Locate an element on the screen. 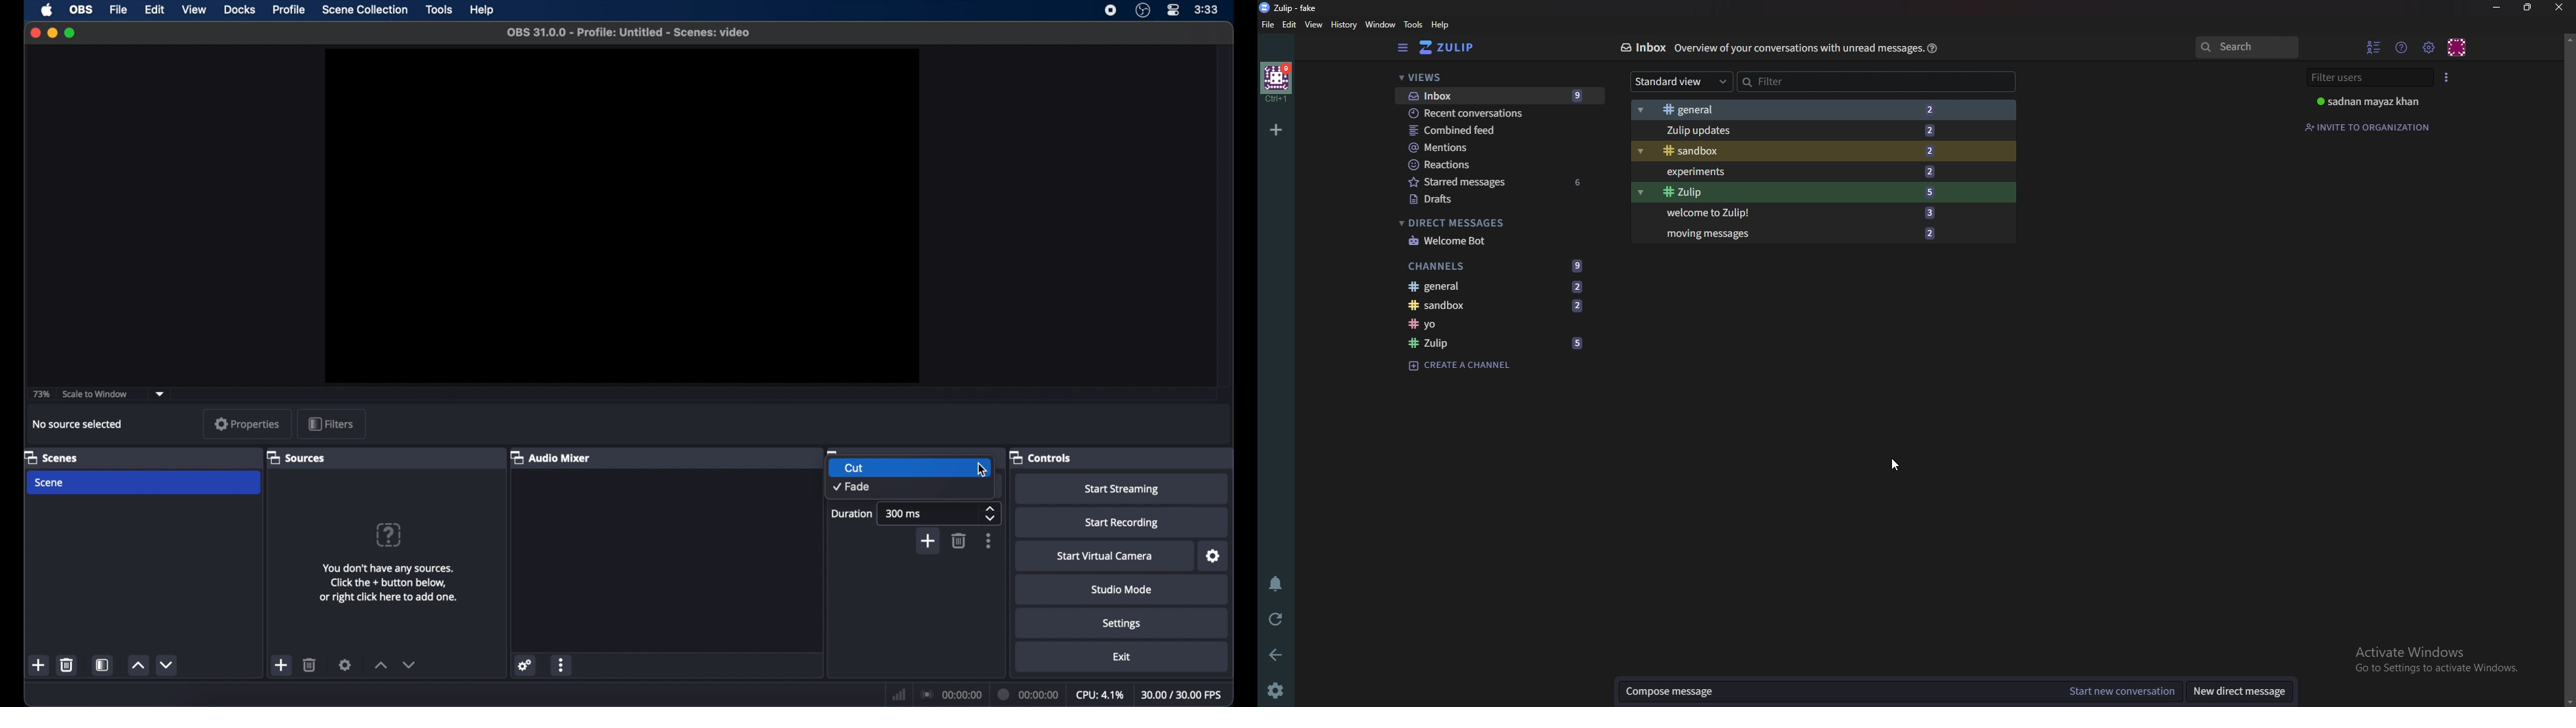  Reload is located at coordinates (1275, 618).